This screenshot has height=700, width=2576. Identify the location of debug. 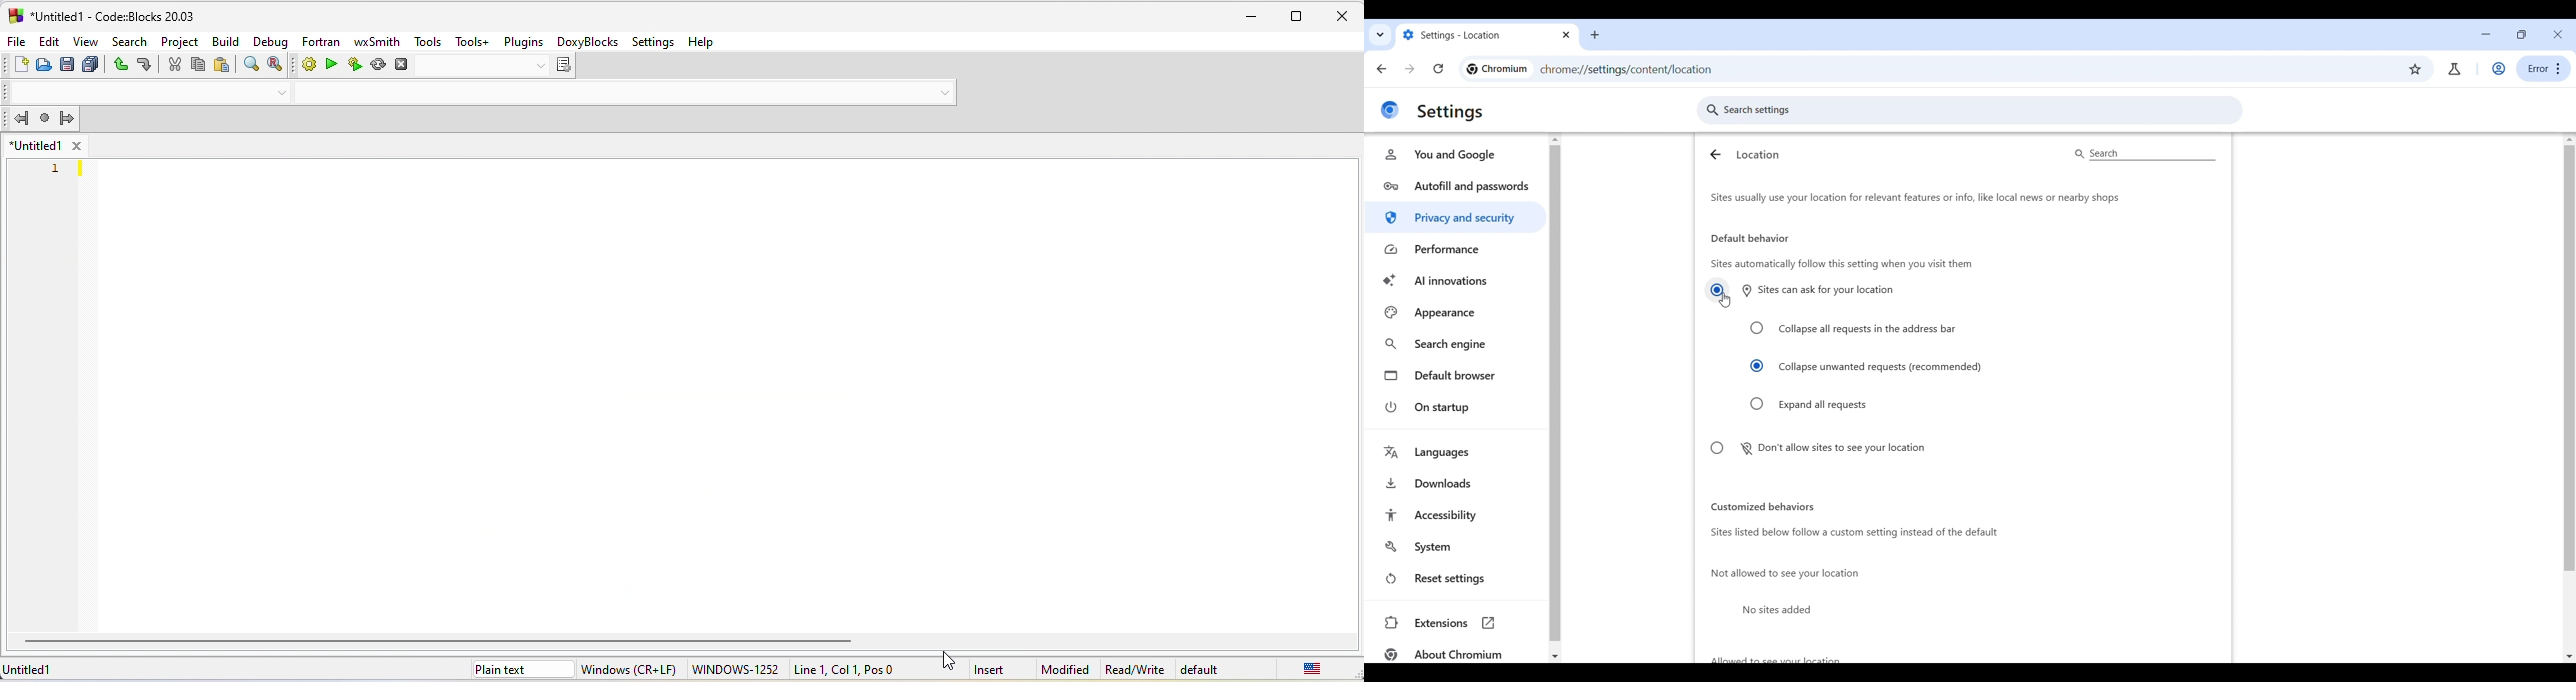
(272, 41).